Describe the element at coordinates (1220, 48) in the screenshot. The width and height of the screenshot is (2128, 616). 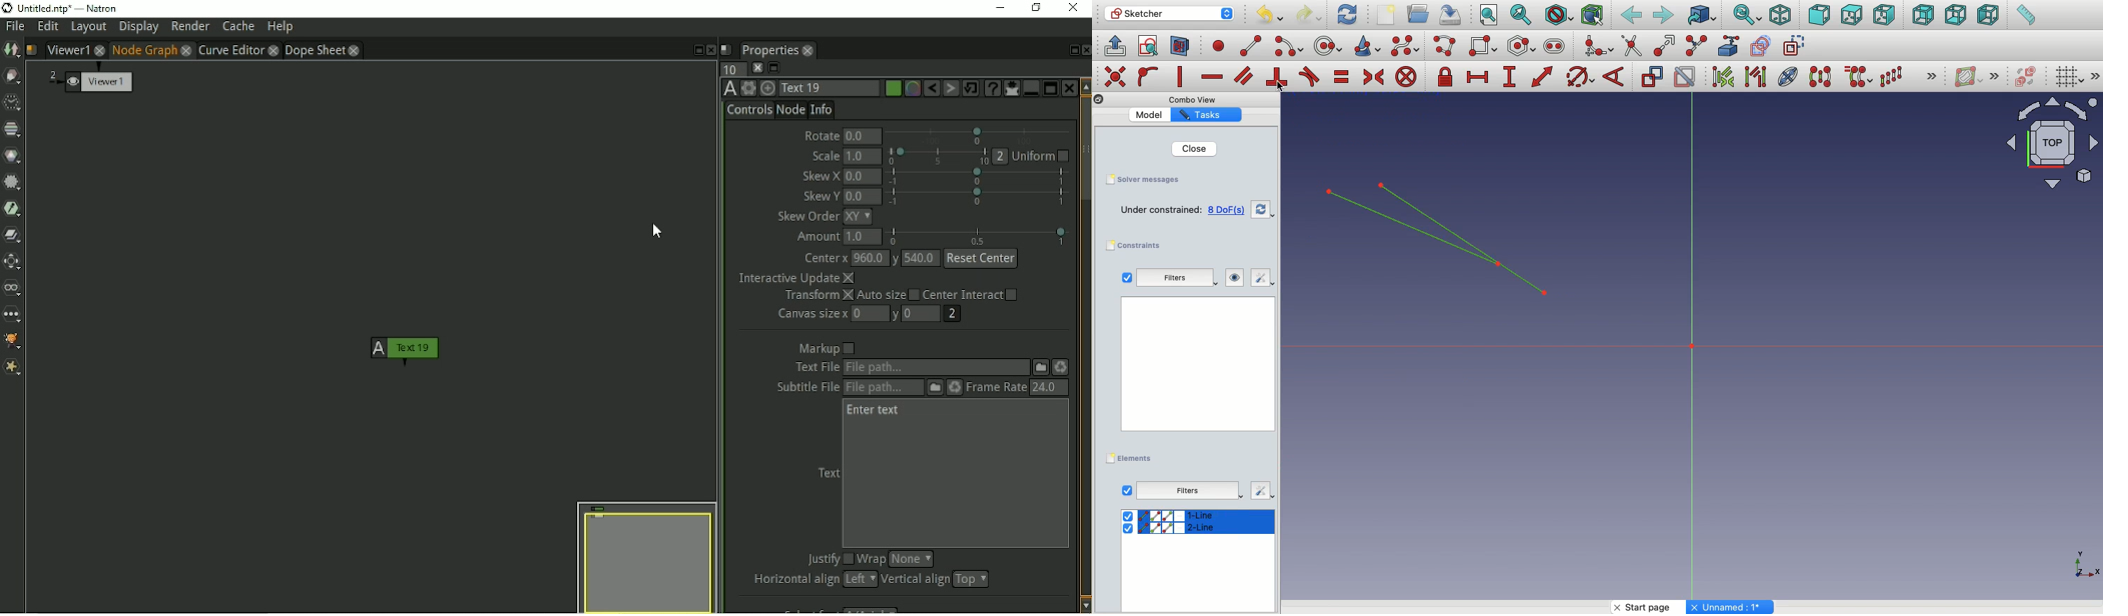
I see `point` at that location.